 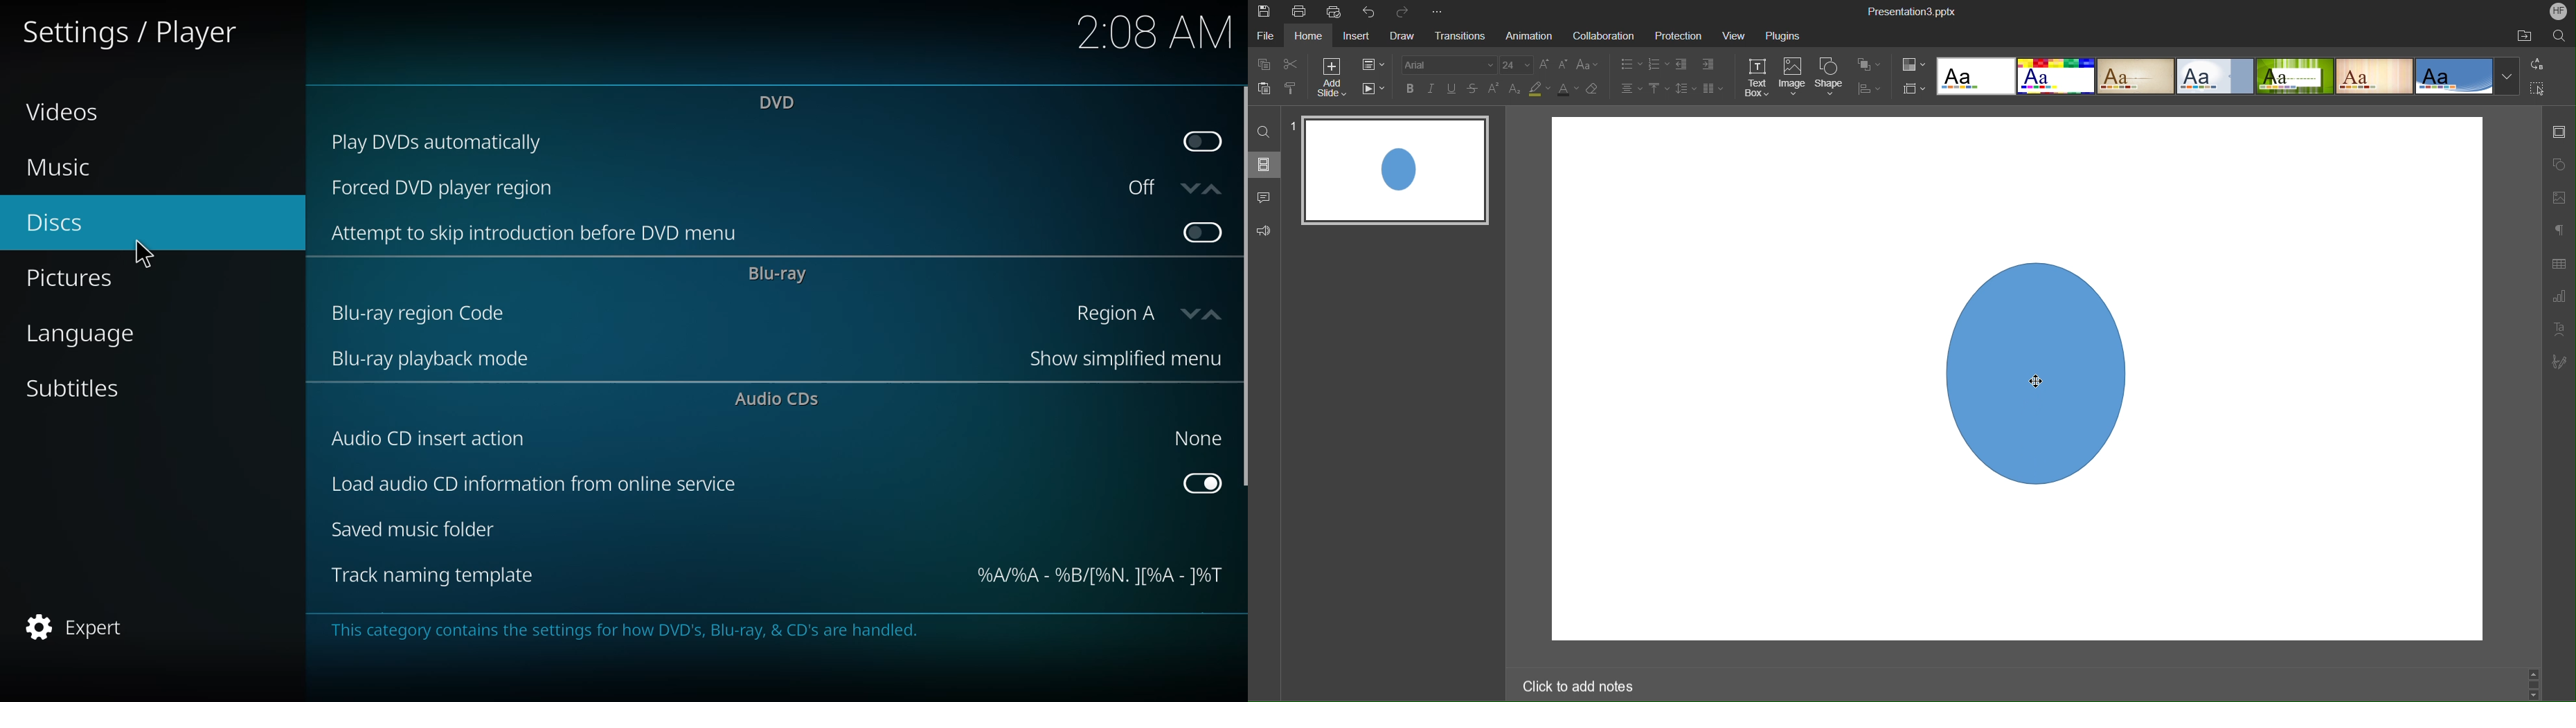 I want to click on Copy, so click(x=1264, y=64).